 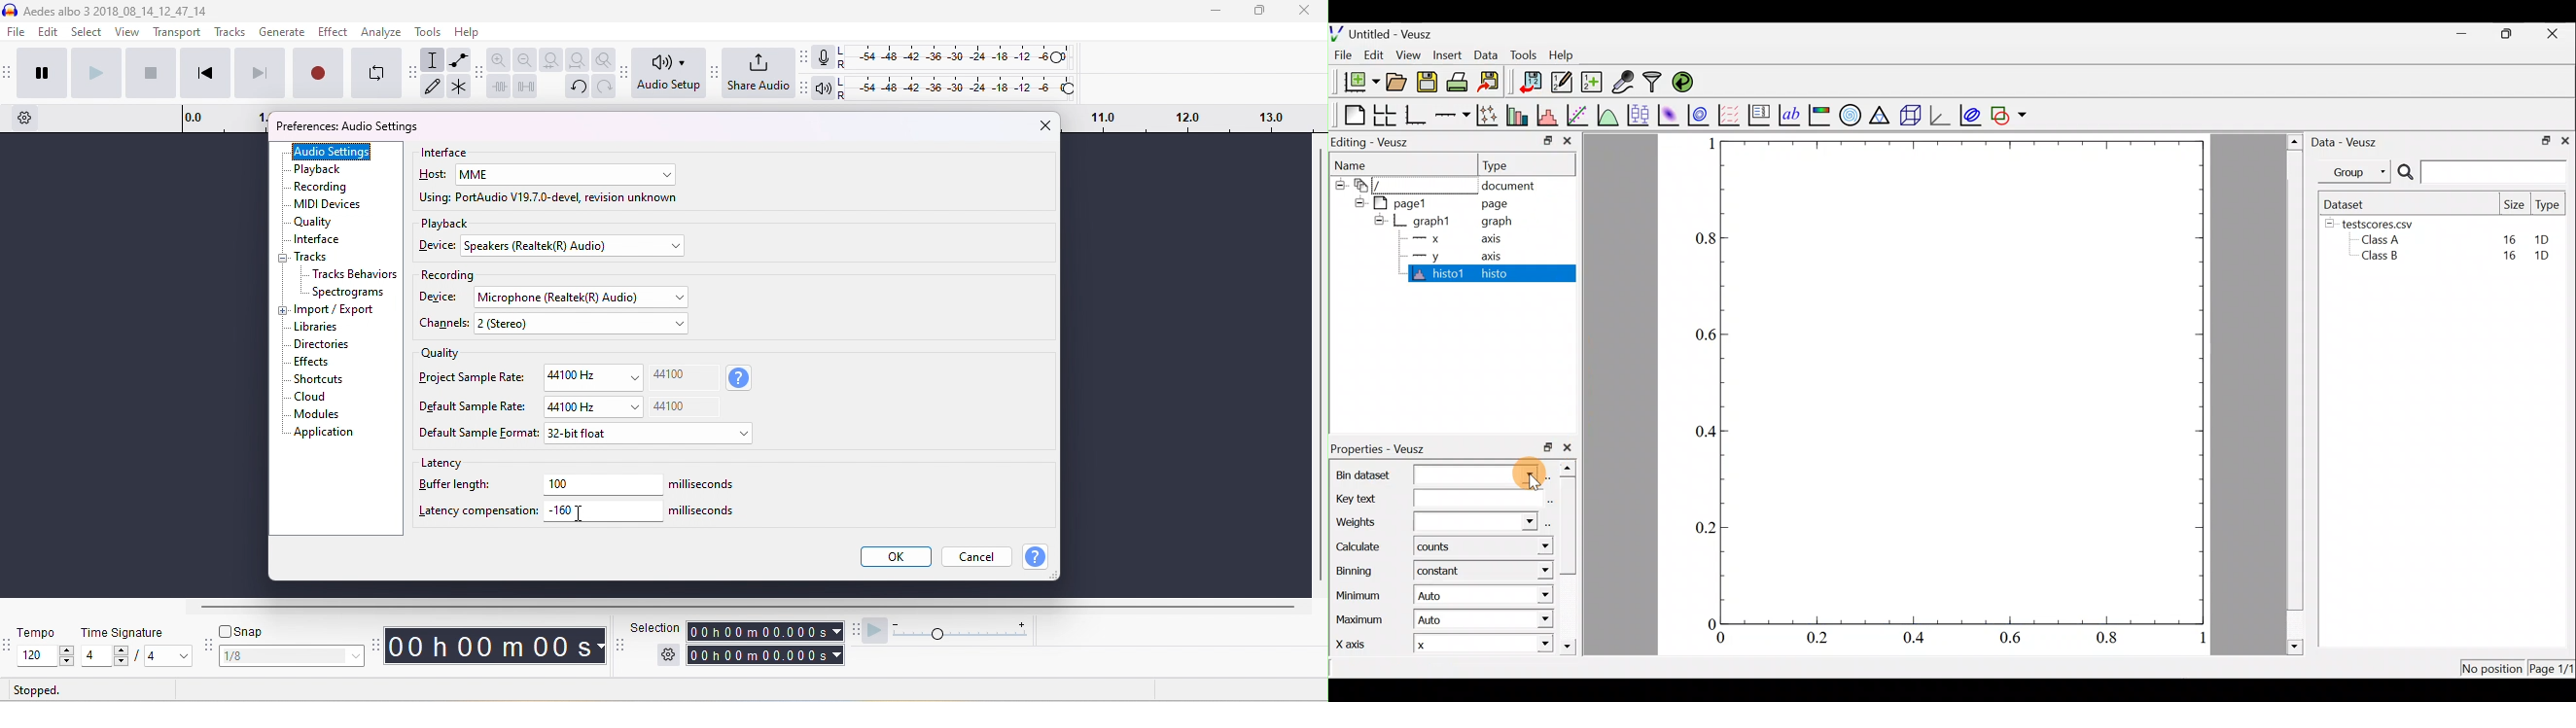 I want to click on modules, so click(x=315, y=414).